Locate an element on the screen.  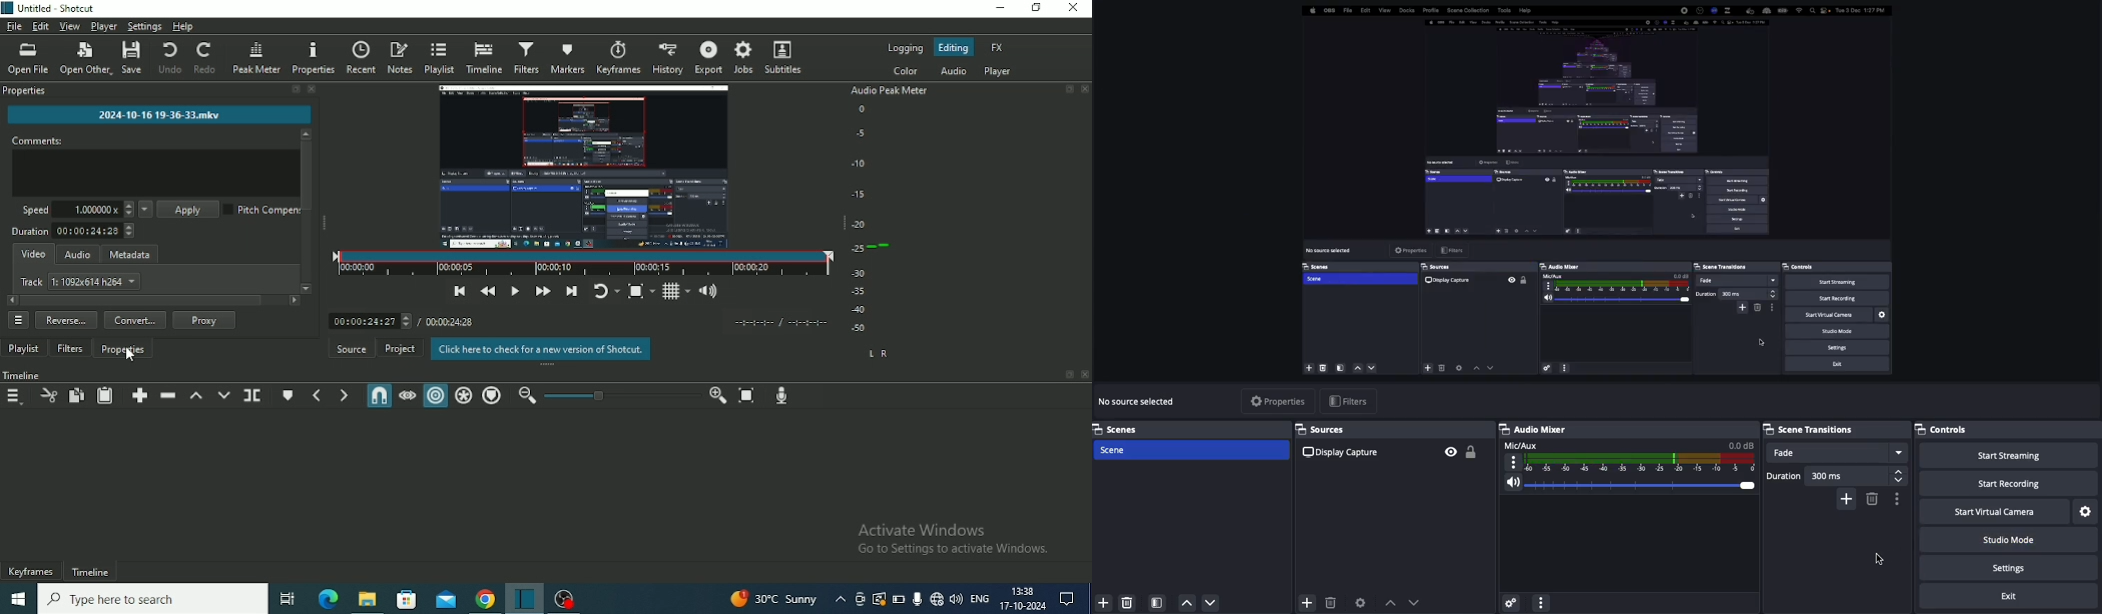
Move down is located at coordinates (1417, 602).